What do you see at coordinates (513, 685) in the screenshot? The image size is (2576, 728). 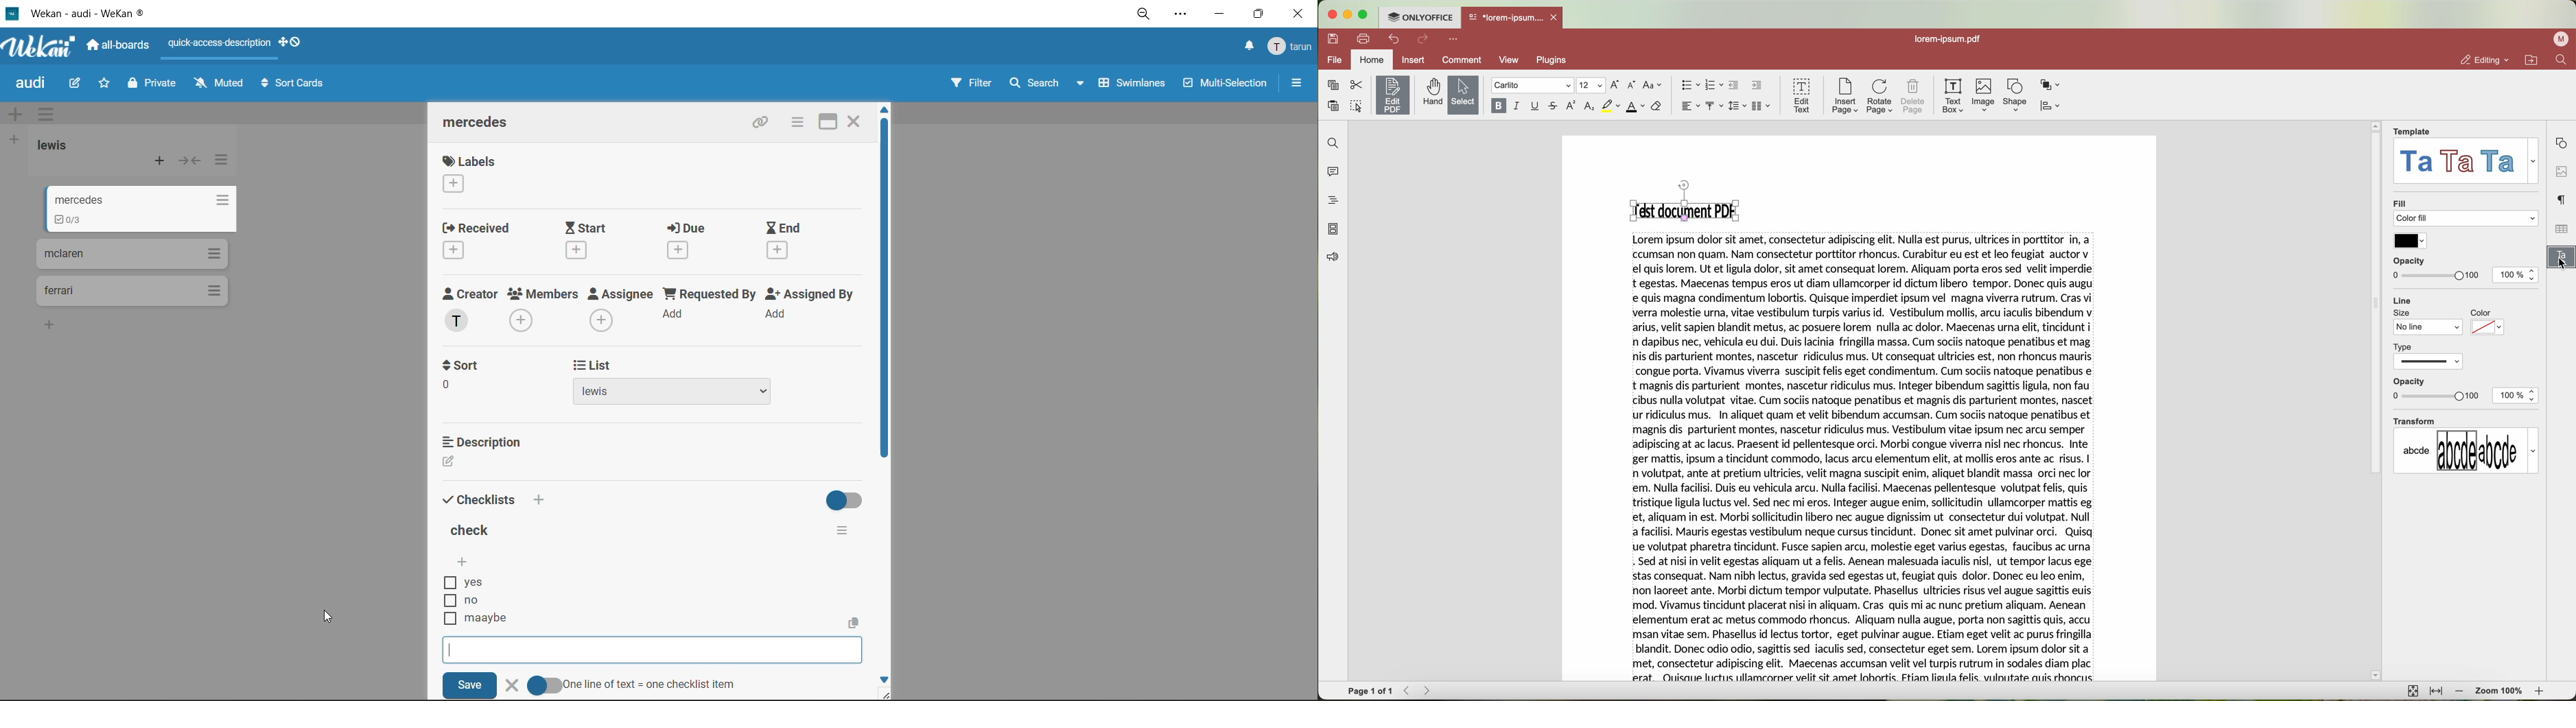 I see `delete` at bounding box center [513, 685].